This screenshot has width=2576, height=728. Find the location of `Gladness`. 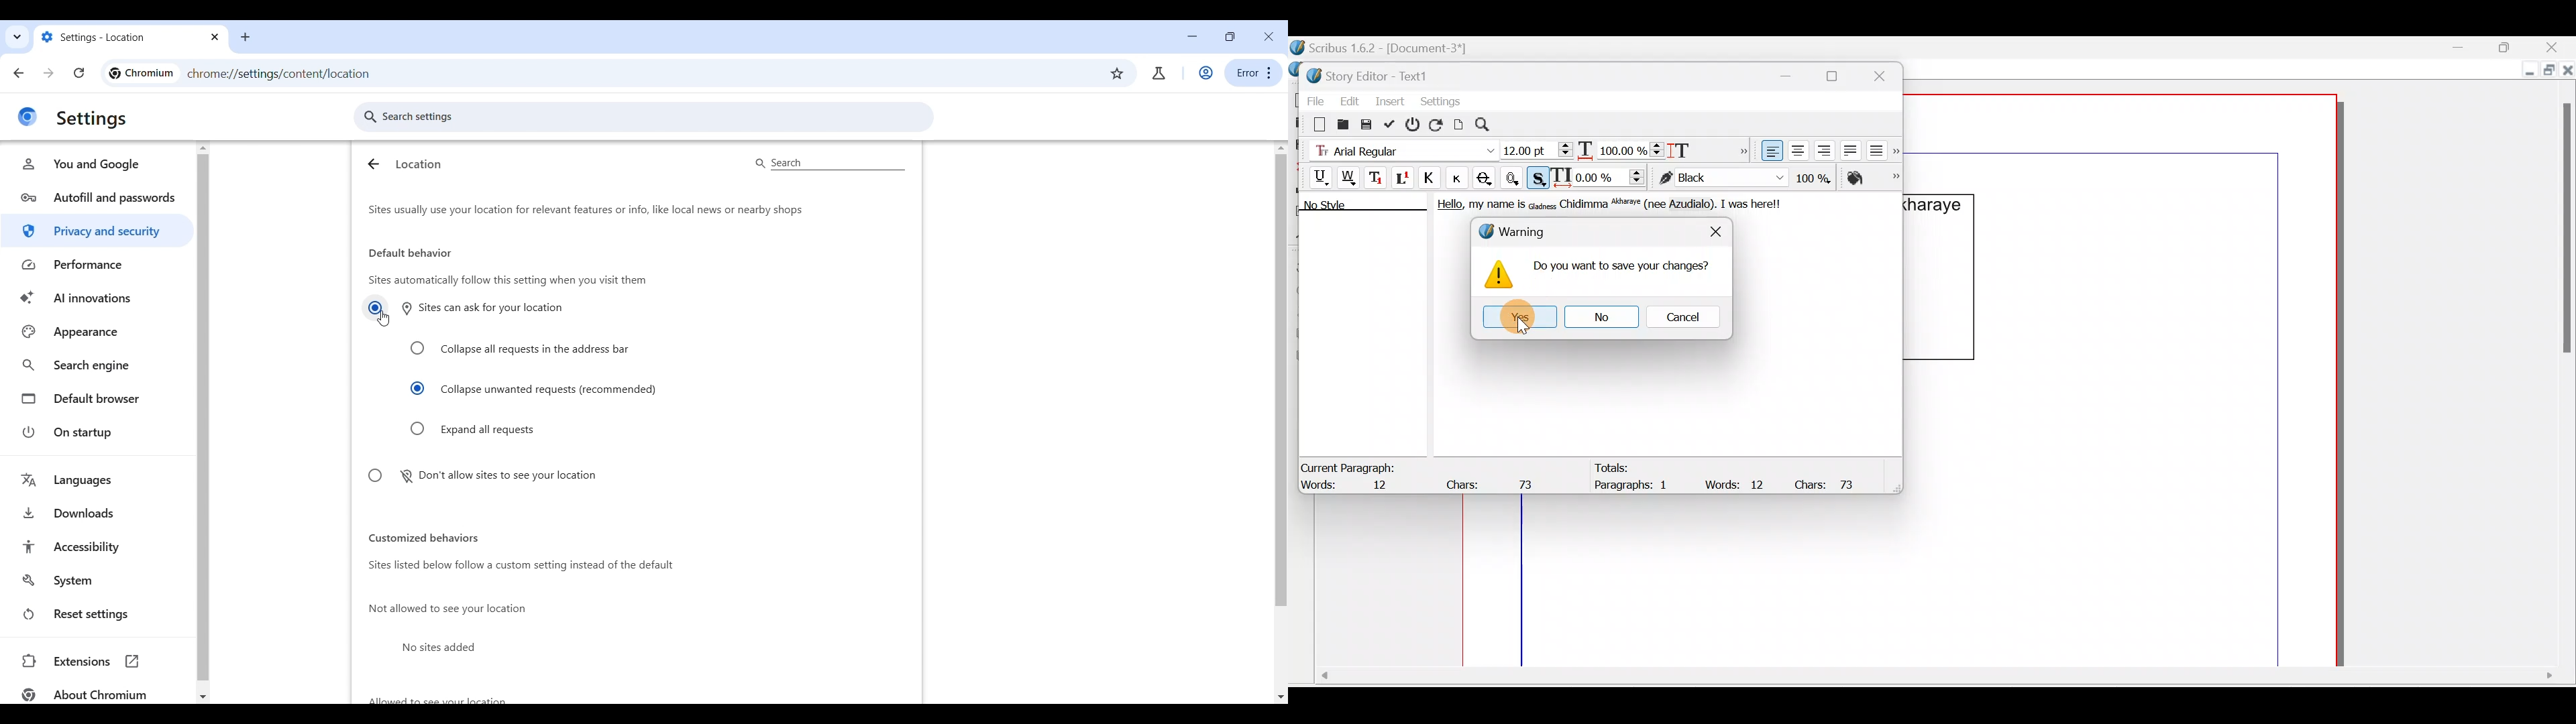

Gladness is located at coordinates (1542, 204).